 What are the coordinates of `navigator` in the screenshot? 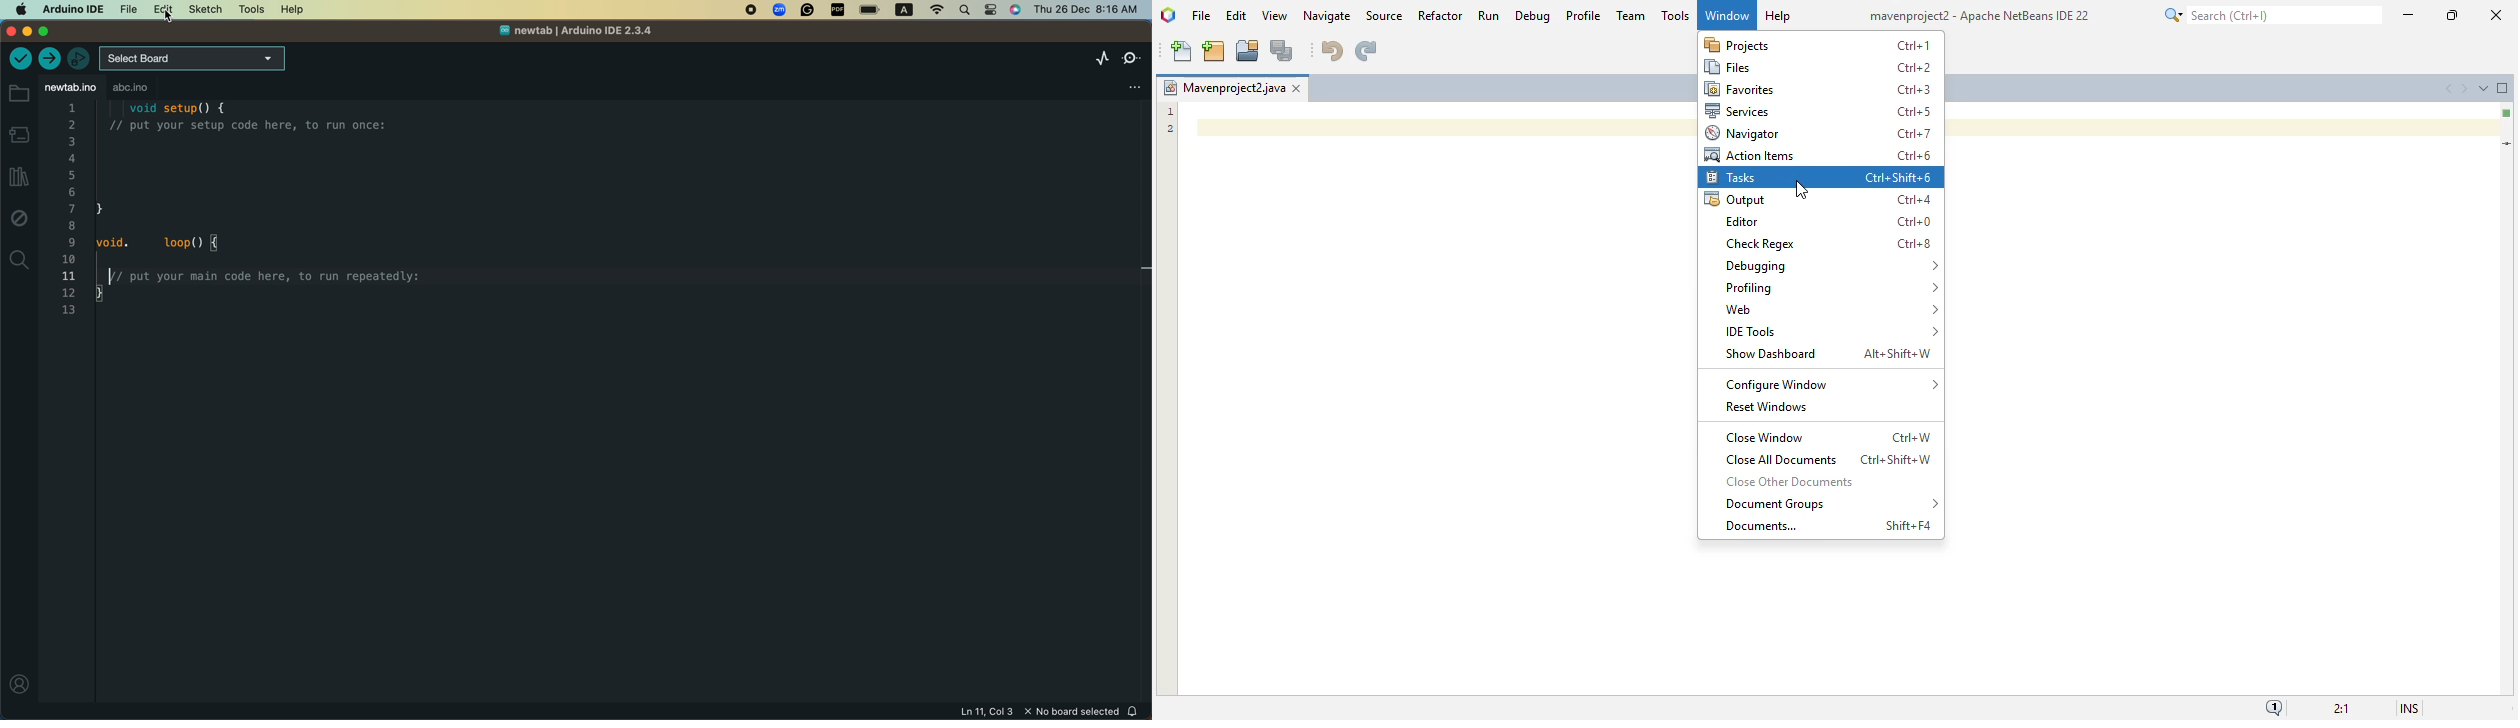 It's located at (1742, 133).